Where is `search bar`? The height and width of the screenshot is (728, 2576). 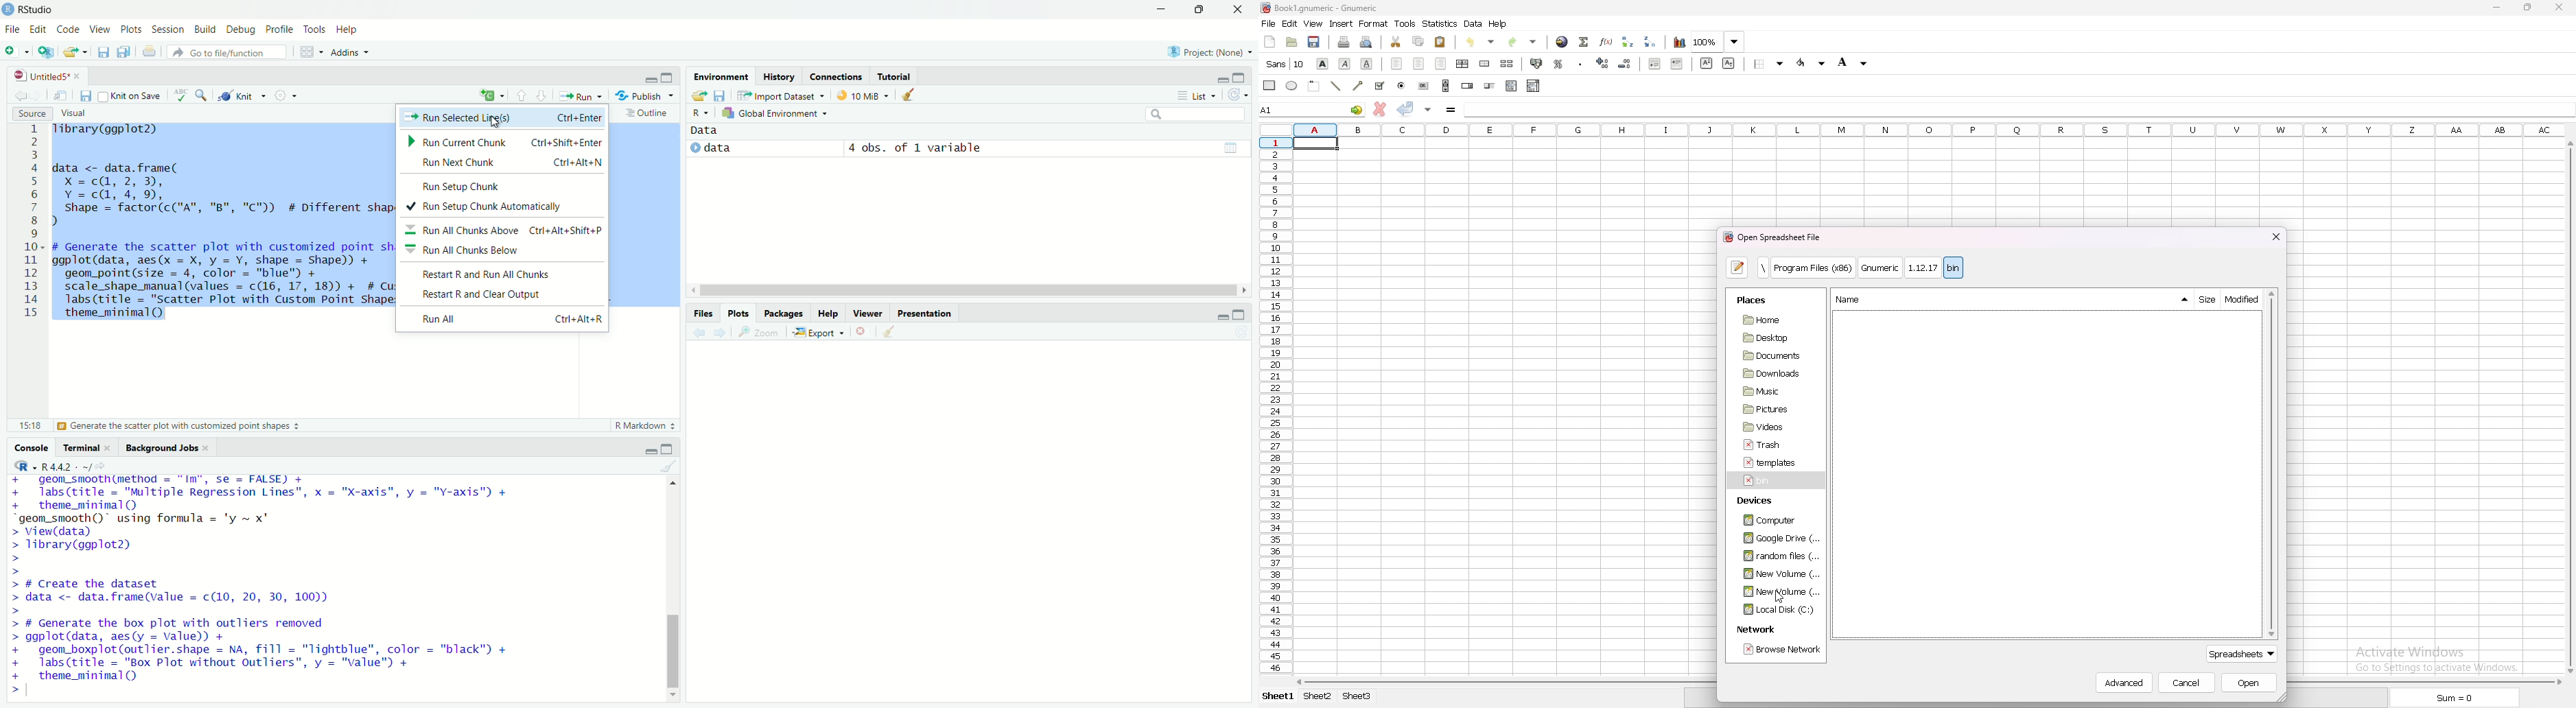 search bar is located at coordinates (1197, 115).